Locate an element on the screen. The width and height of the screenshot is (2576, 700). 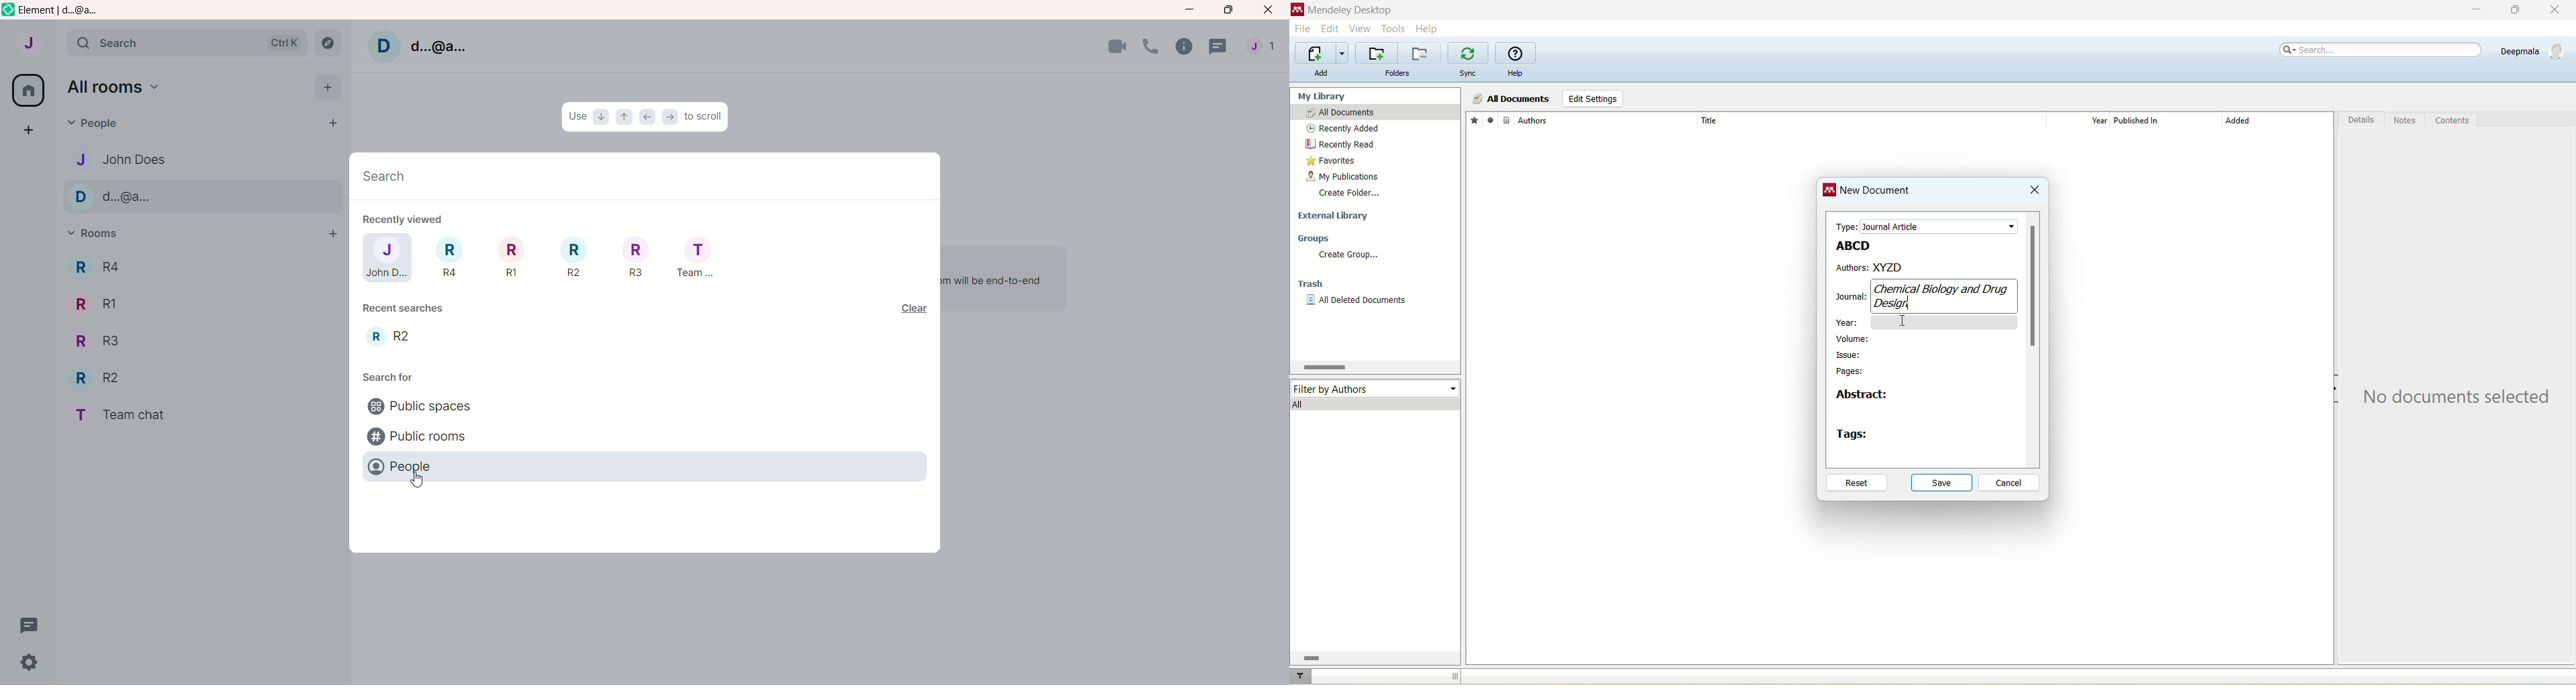
text is located at coordinates (2460, 397).